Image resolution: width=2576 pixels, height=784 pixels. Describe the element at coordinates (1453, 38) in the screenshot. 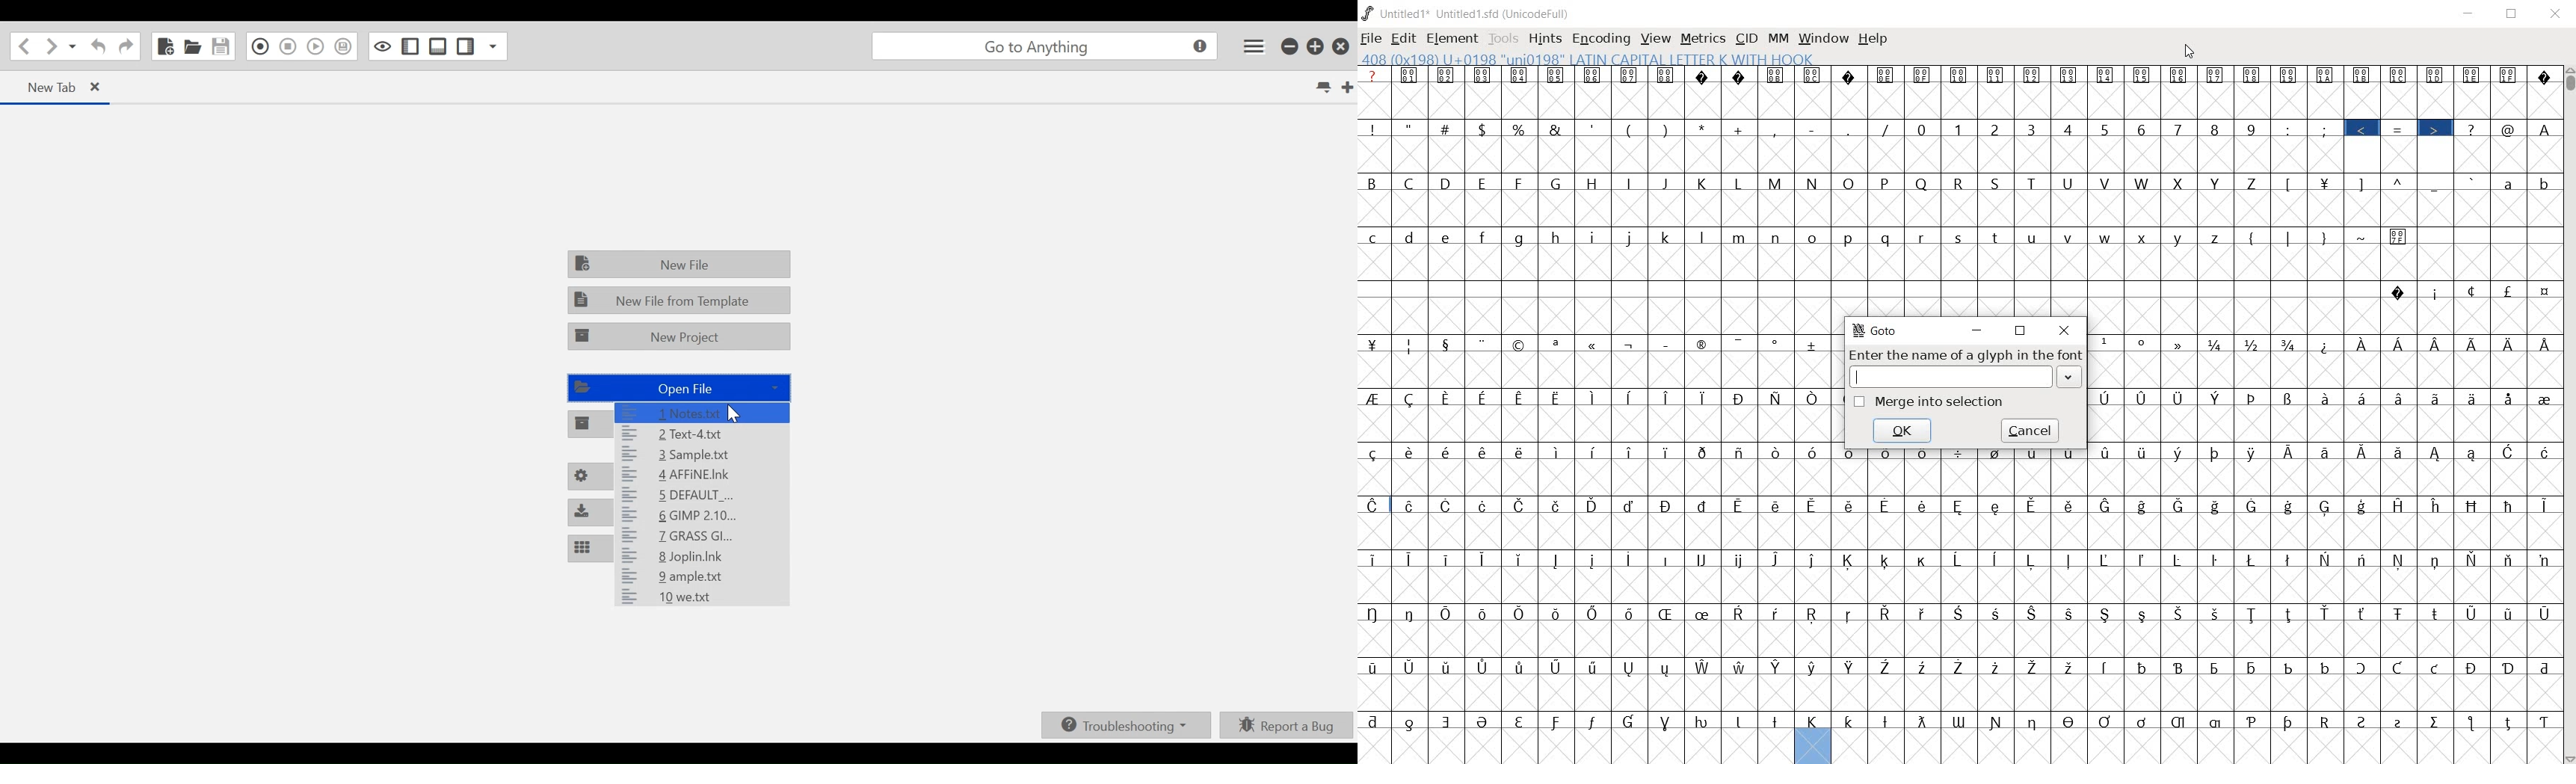

I see `element` at that location.